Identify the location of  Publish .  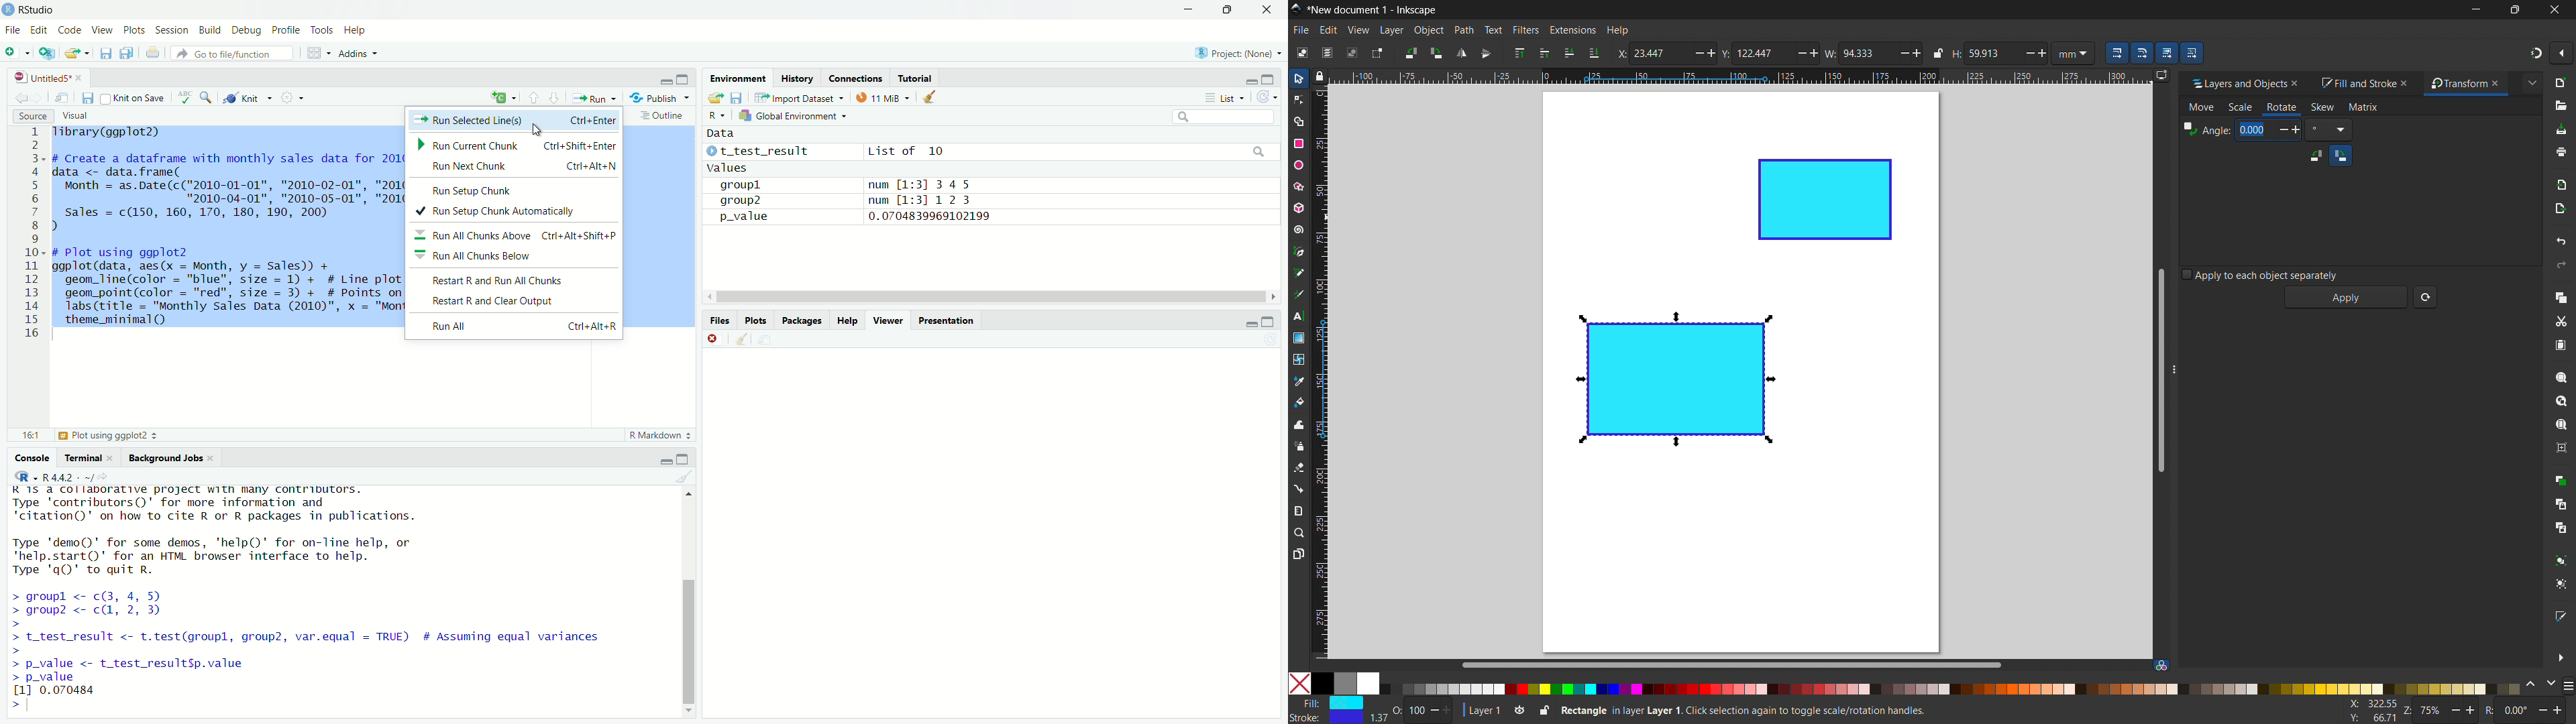
(663, 98).